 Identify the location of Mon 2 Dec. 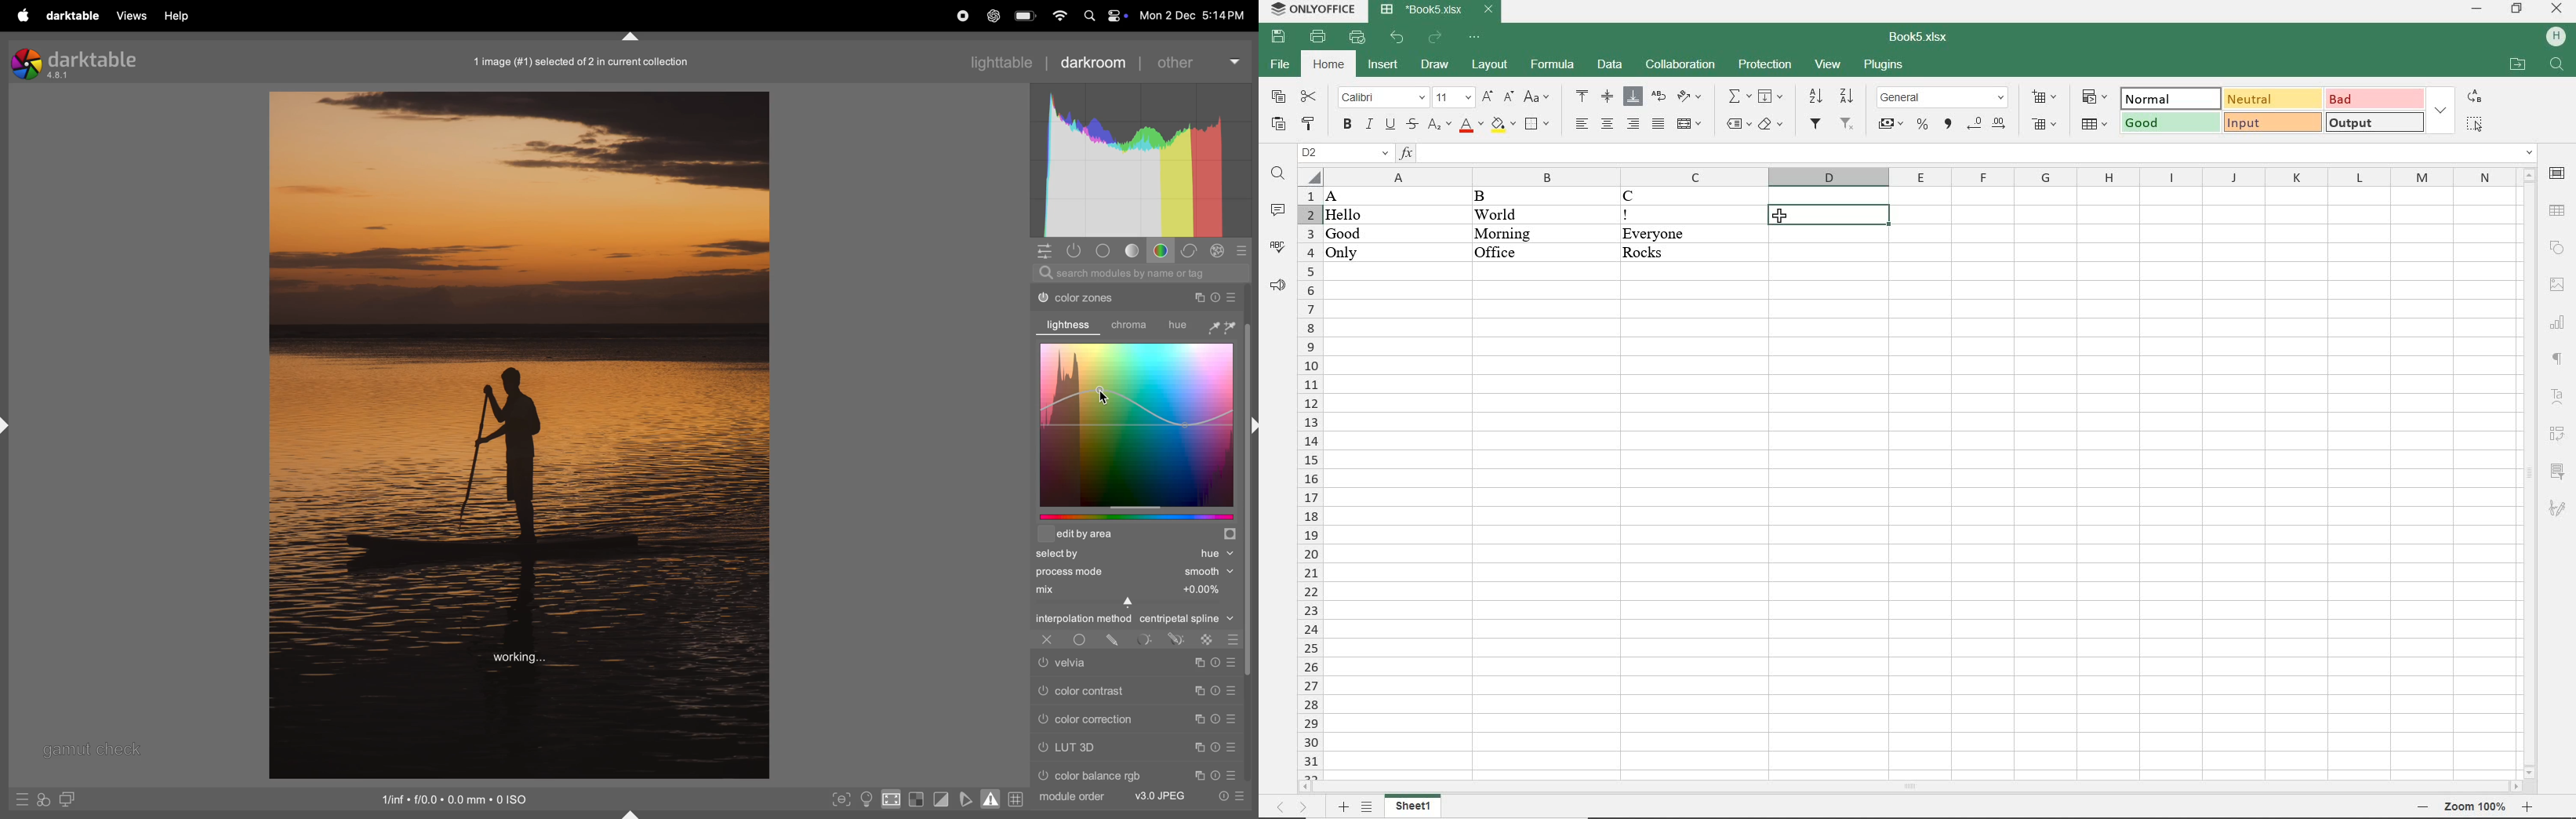
(1167, 15).